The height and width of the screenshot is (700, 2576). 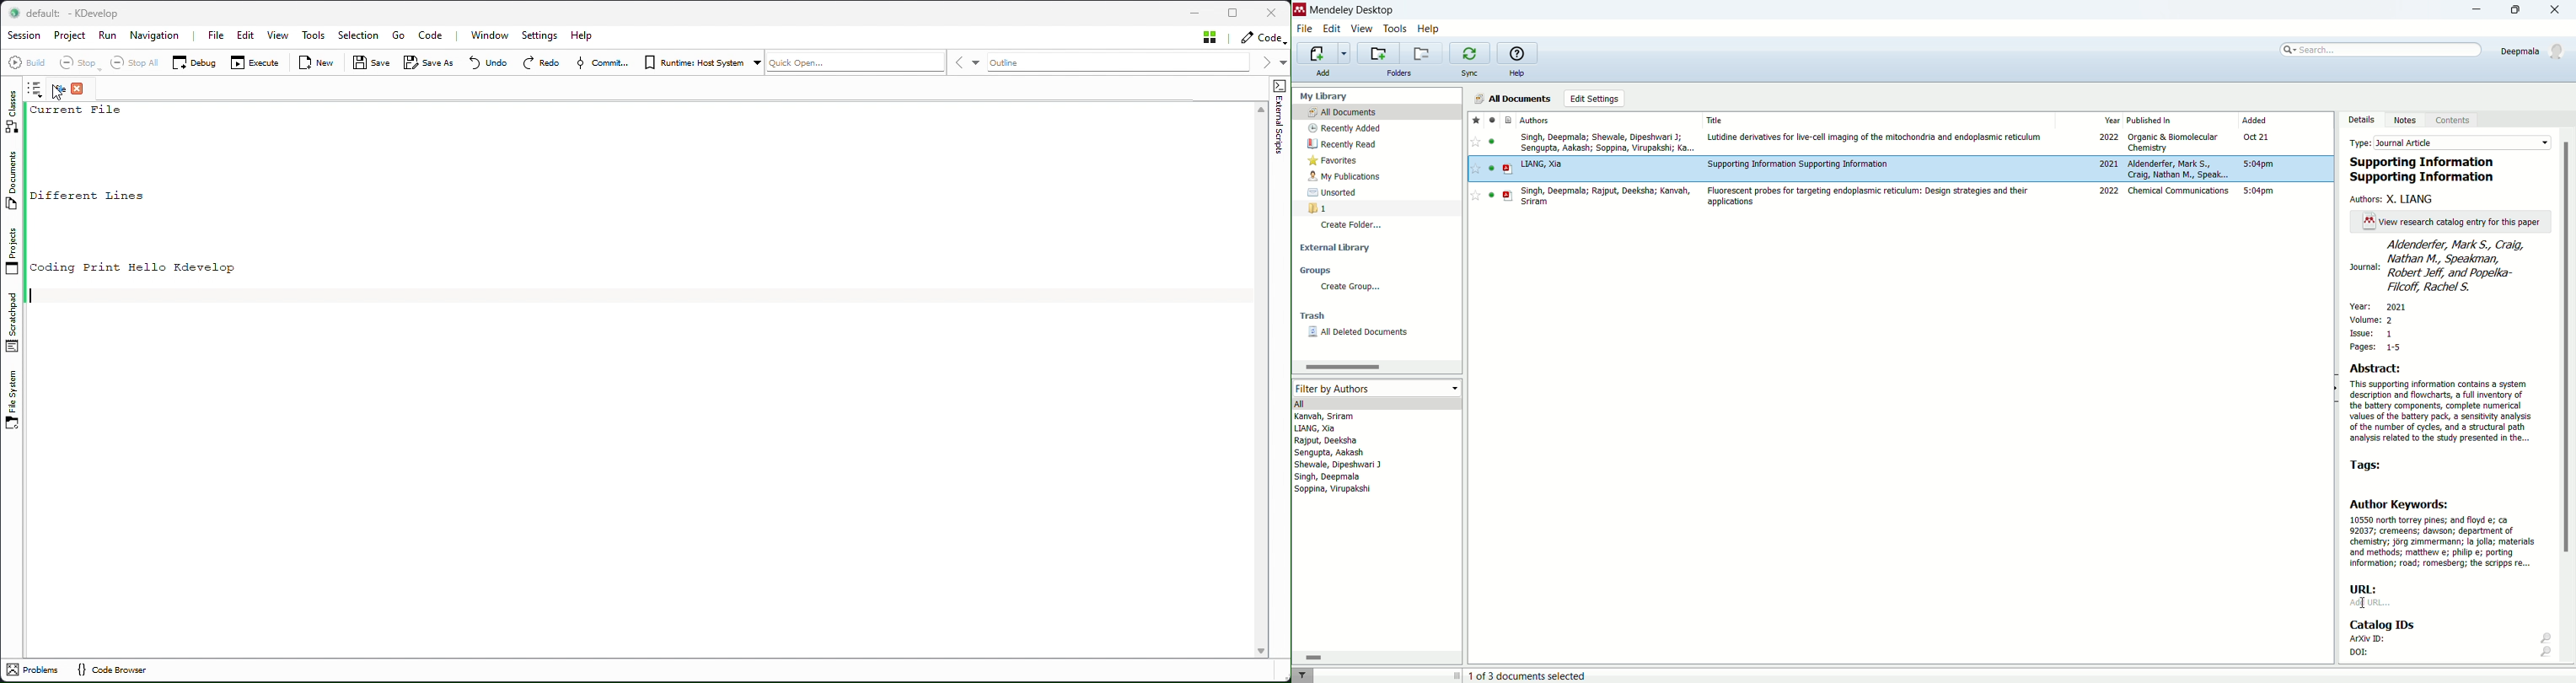 What do you see at coordinates (1378, 54) in the screenshot?
I see `create a new folder` at bounding box center [1378, 54].